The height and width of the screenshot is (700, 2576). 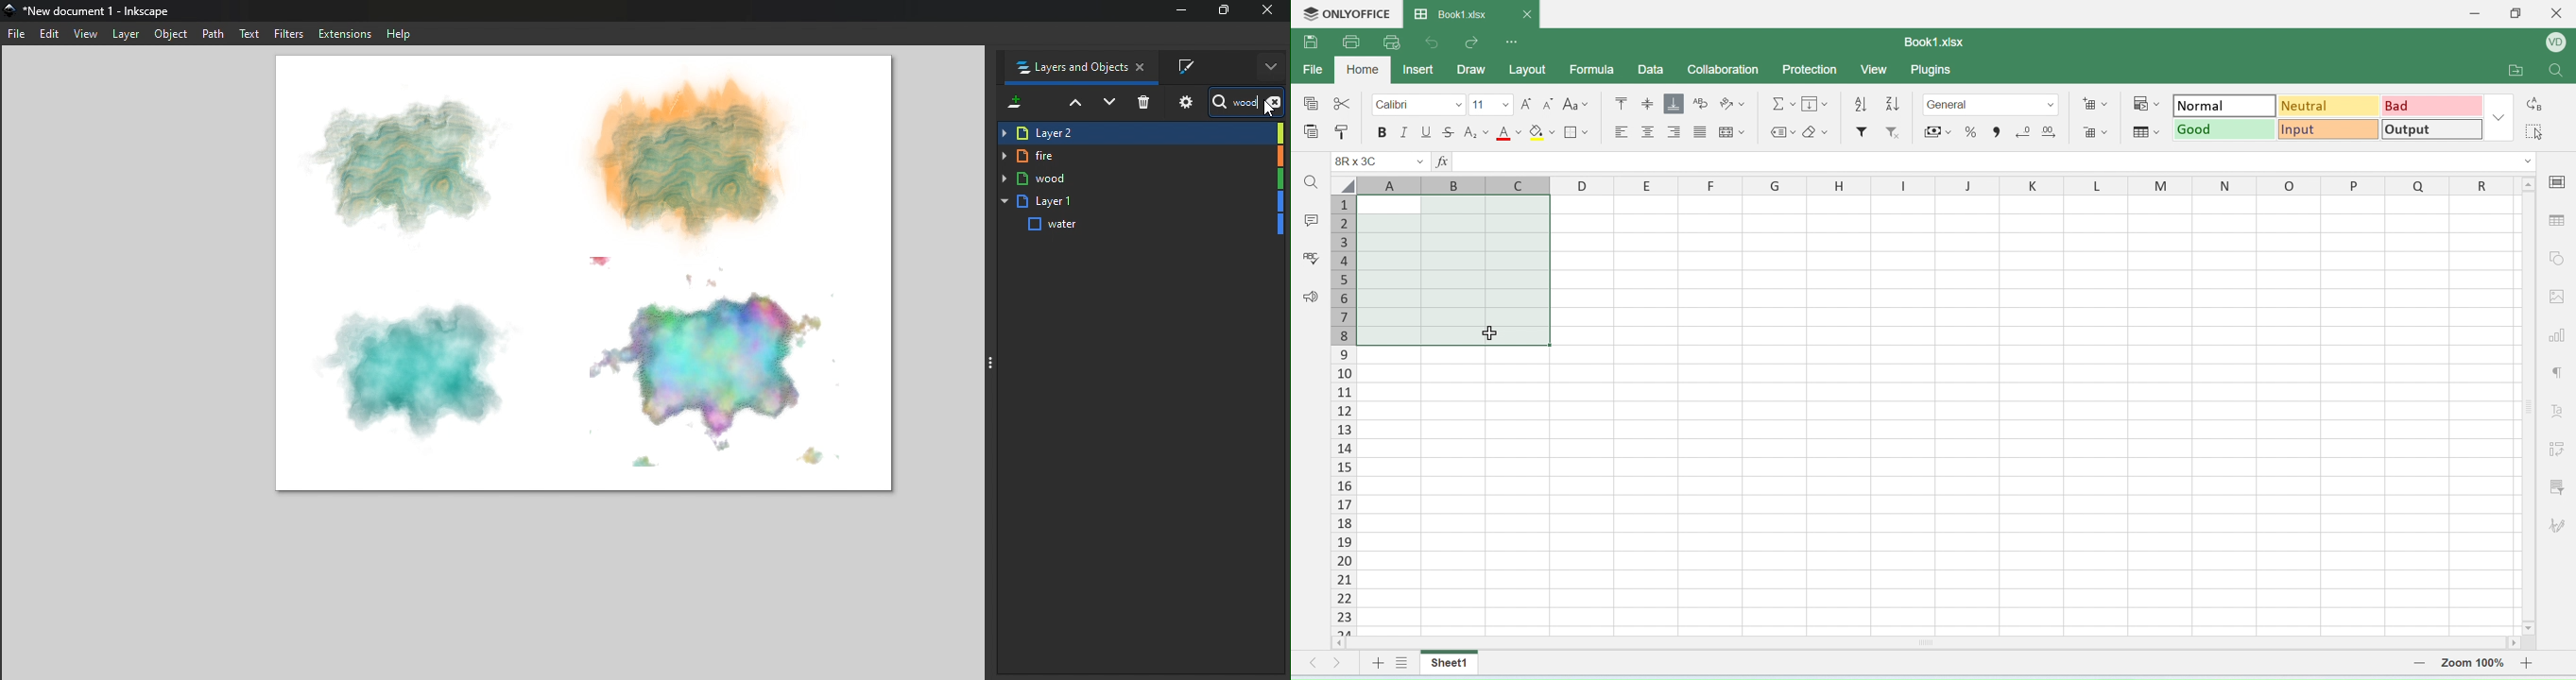 What do you see at coordinates (2003, 132) in the screenshot?
I see `comma` at bounding box center [2003, 132].